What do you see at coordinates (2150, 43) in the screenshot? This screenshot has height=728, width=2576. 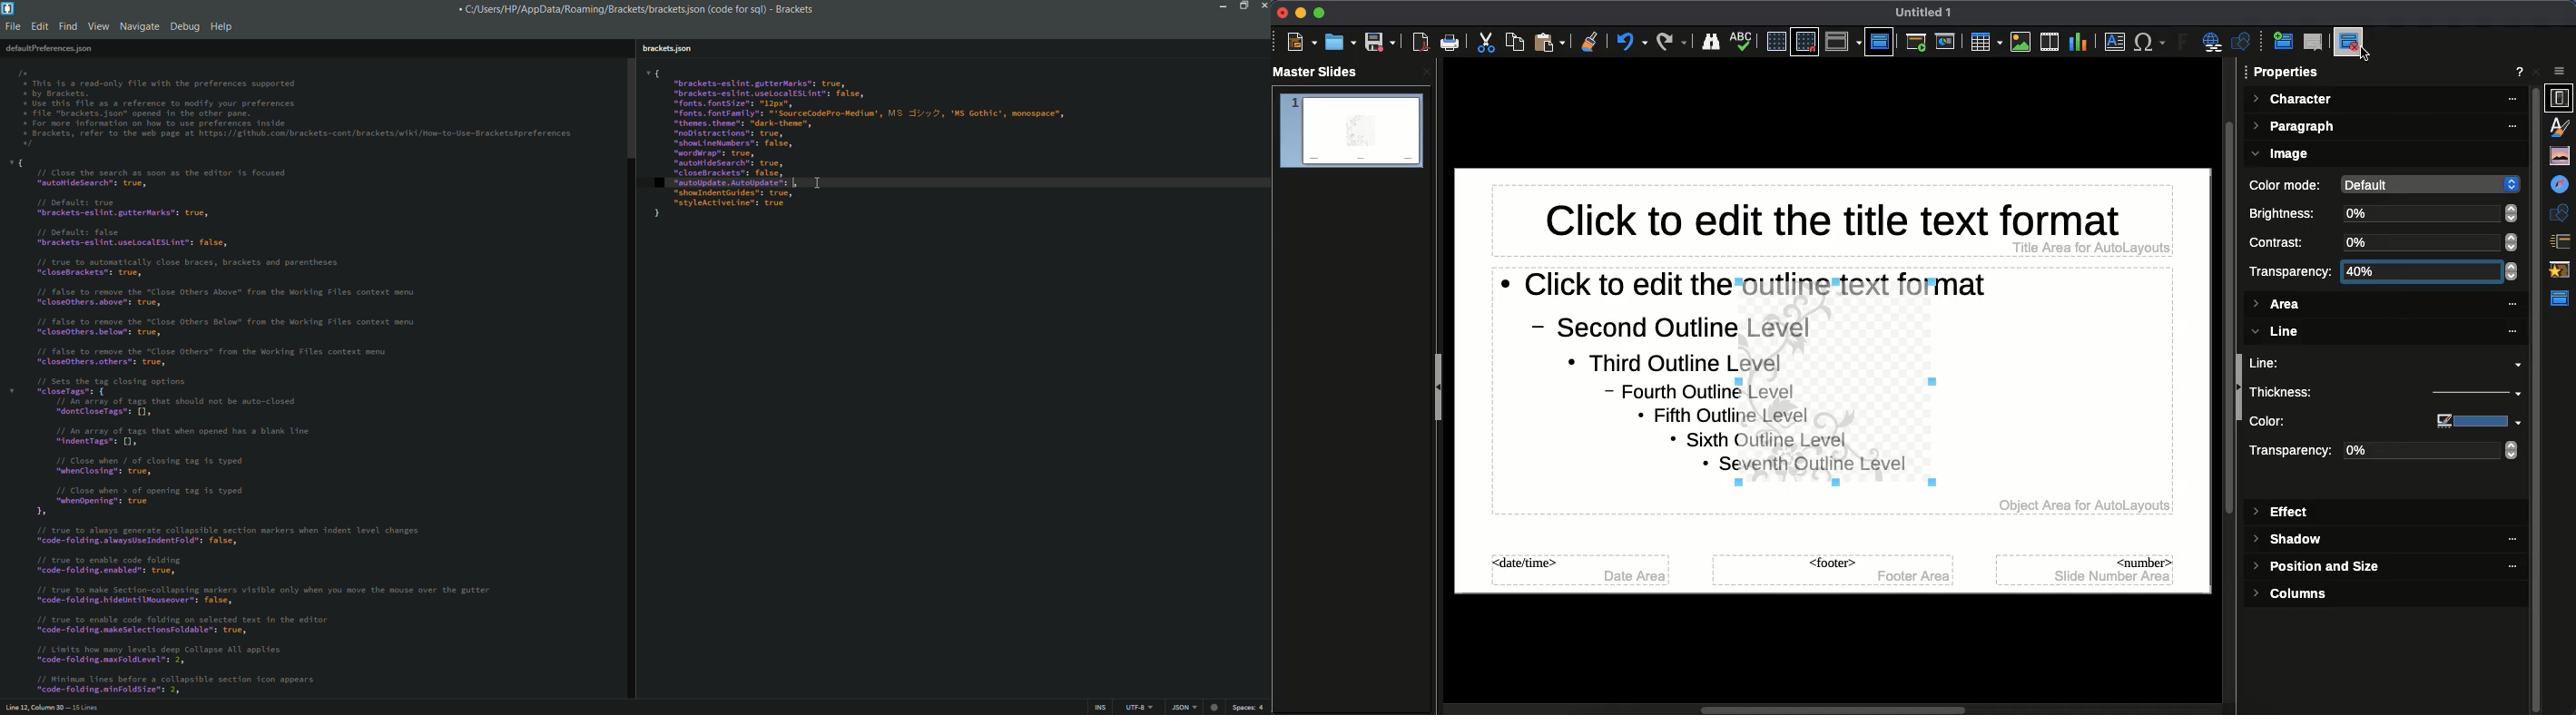 I see `Special characters` at bounding box center [2150, 43].